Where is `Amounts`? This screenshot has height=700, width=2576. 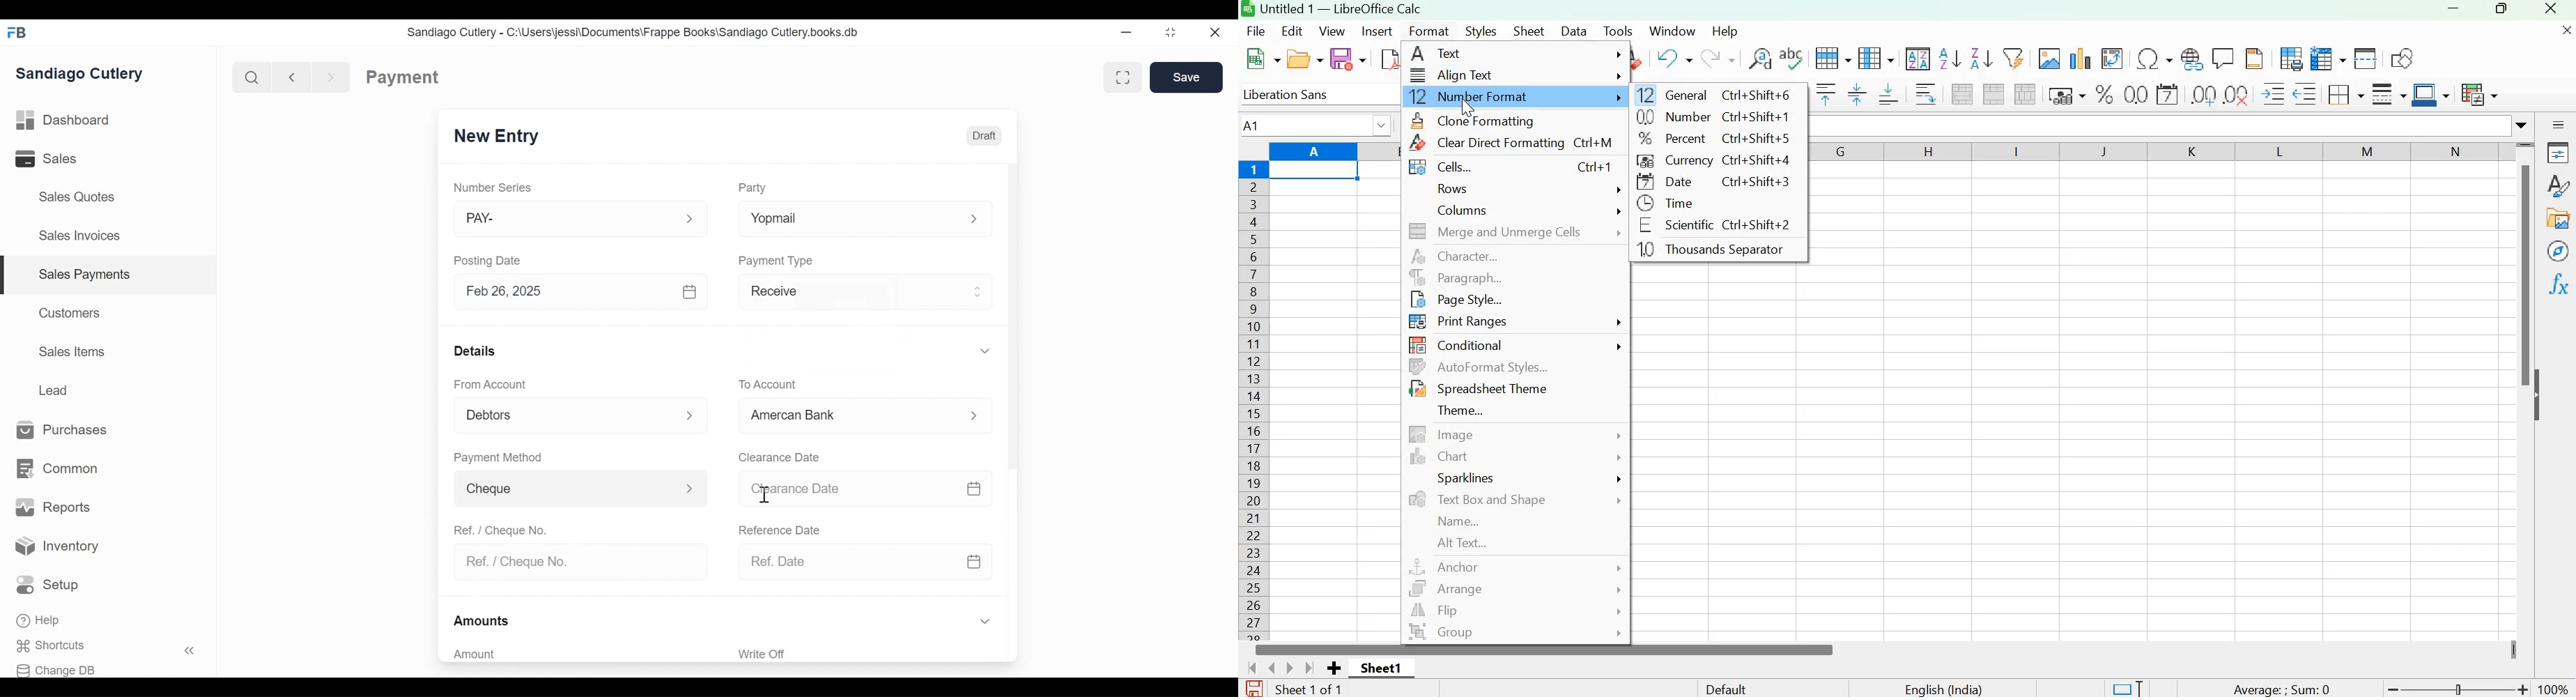 Amounts is located at coordinates (483, 621).